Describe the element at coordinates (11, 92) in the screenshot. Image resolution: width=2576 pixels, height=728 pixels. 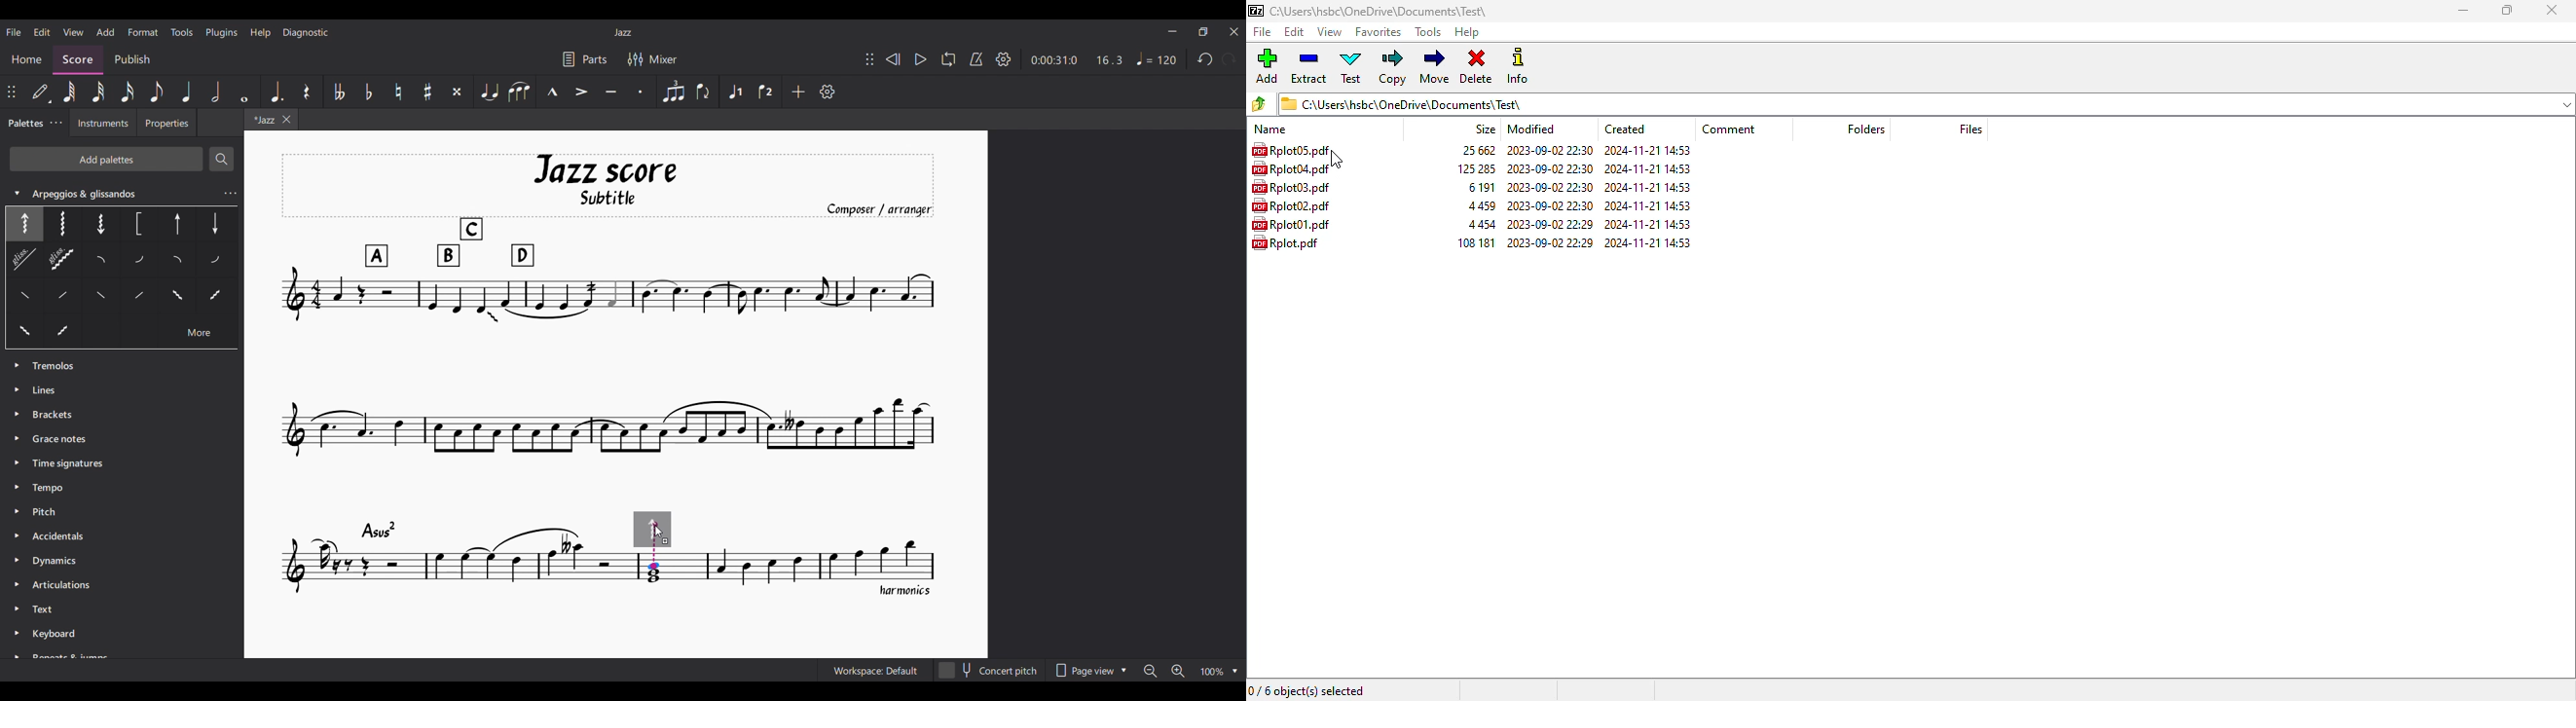
I see `Change position` at that location.